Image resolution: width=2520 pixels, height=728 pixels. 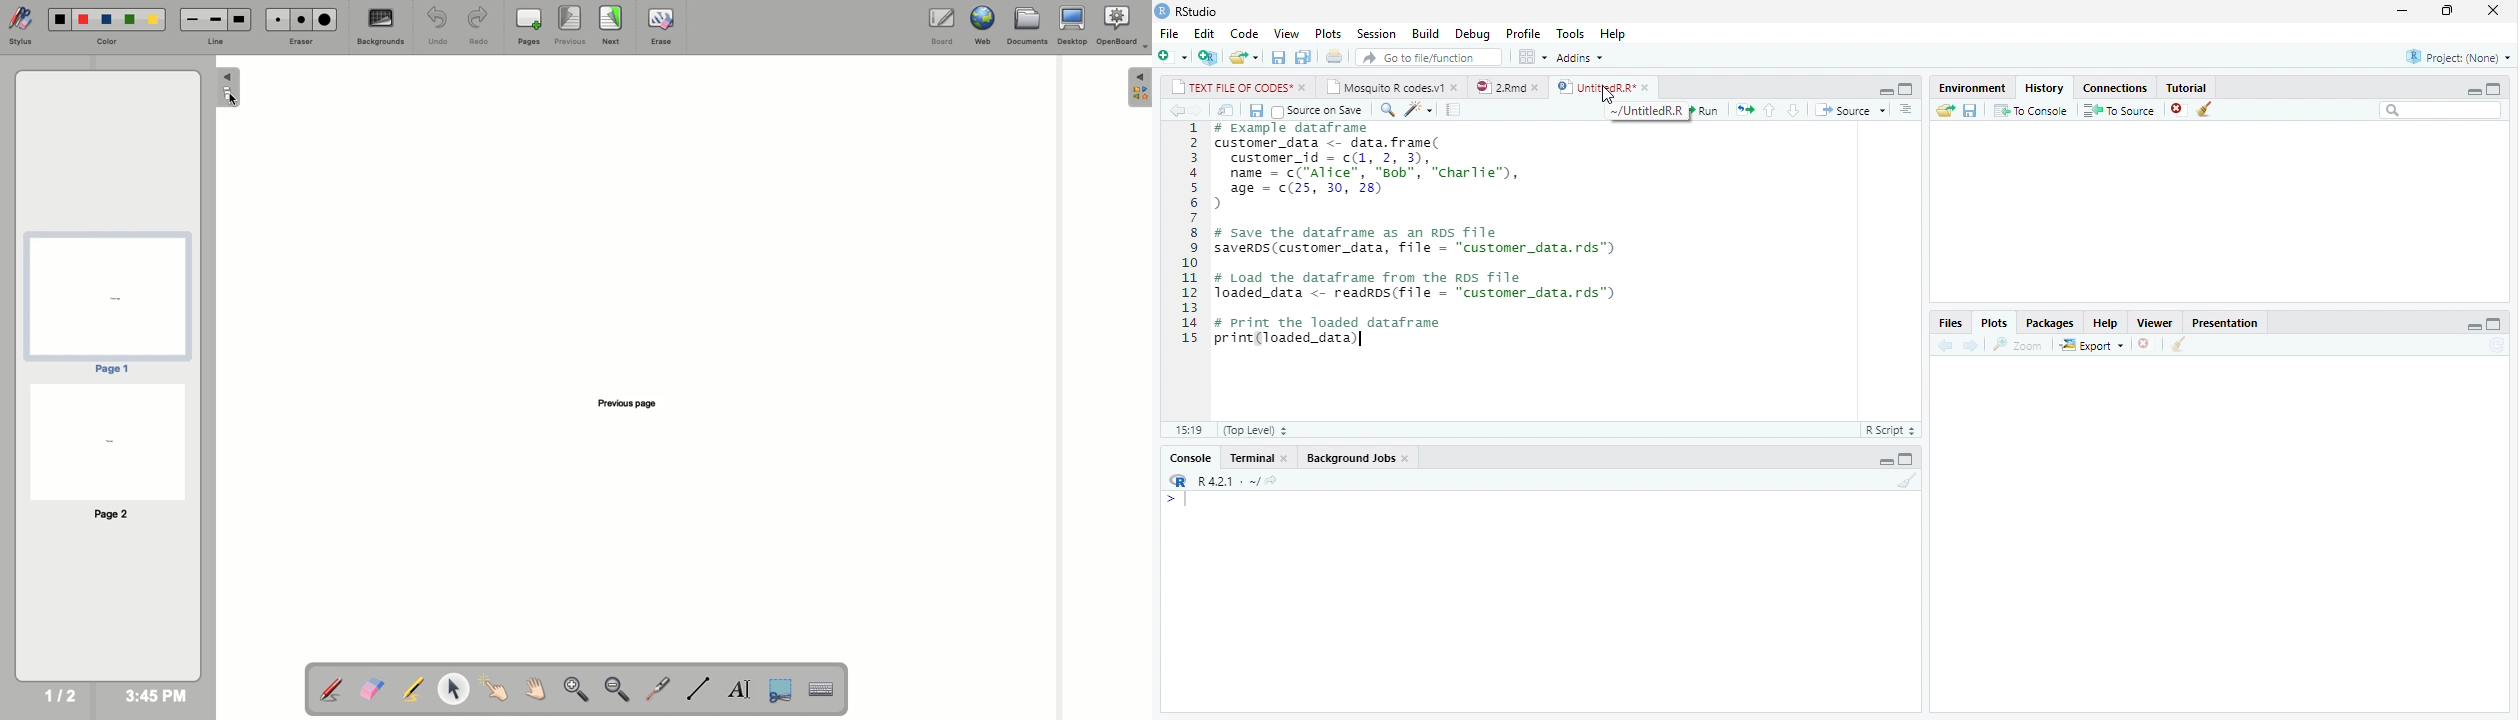 What do you see at coordinates (2180, 109) in the screenshot?
I see `close file` at bounding box center [2180, 109].